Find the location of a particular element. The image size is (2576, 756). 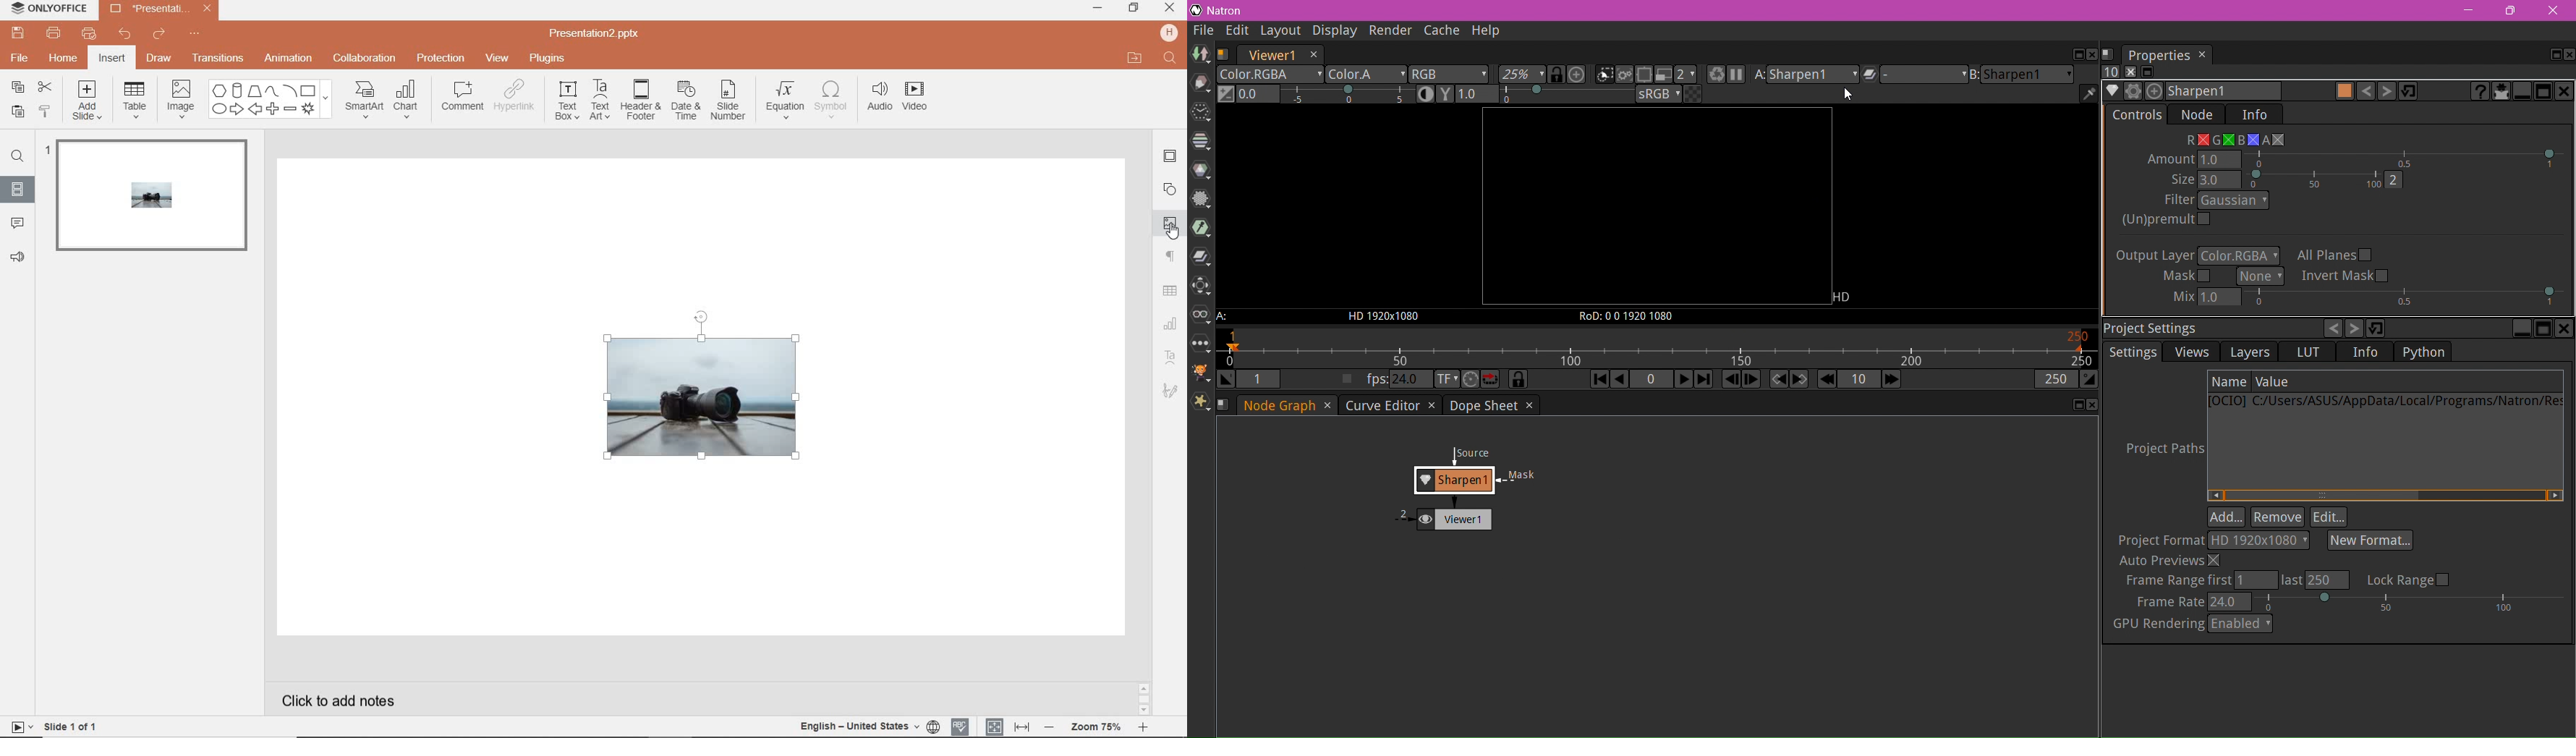

click to add notes is located at coordinates (371, 698).